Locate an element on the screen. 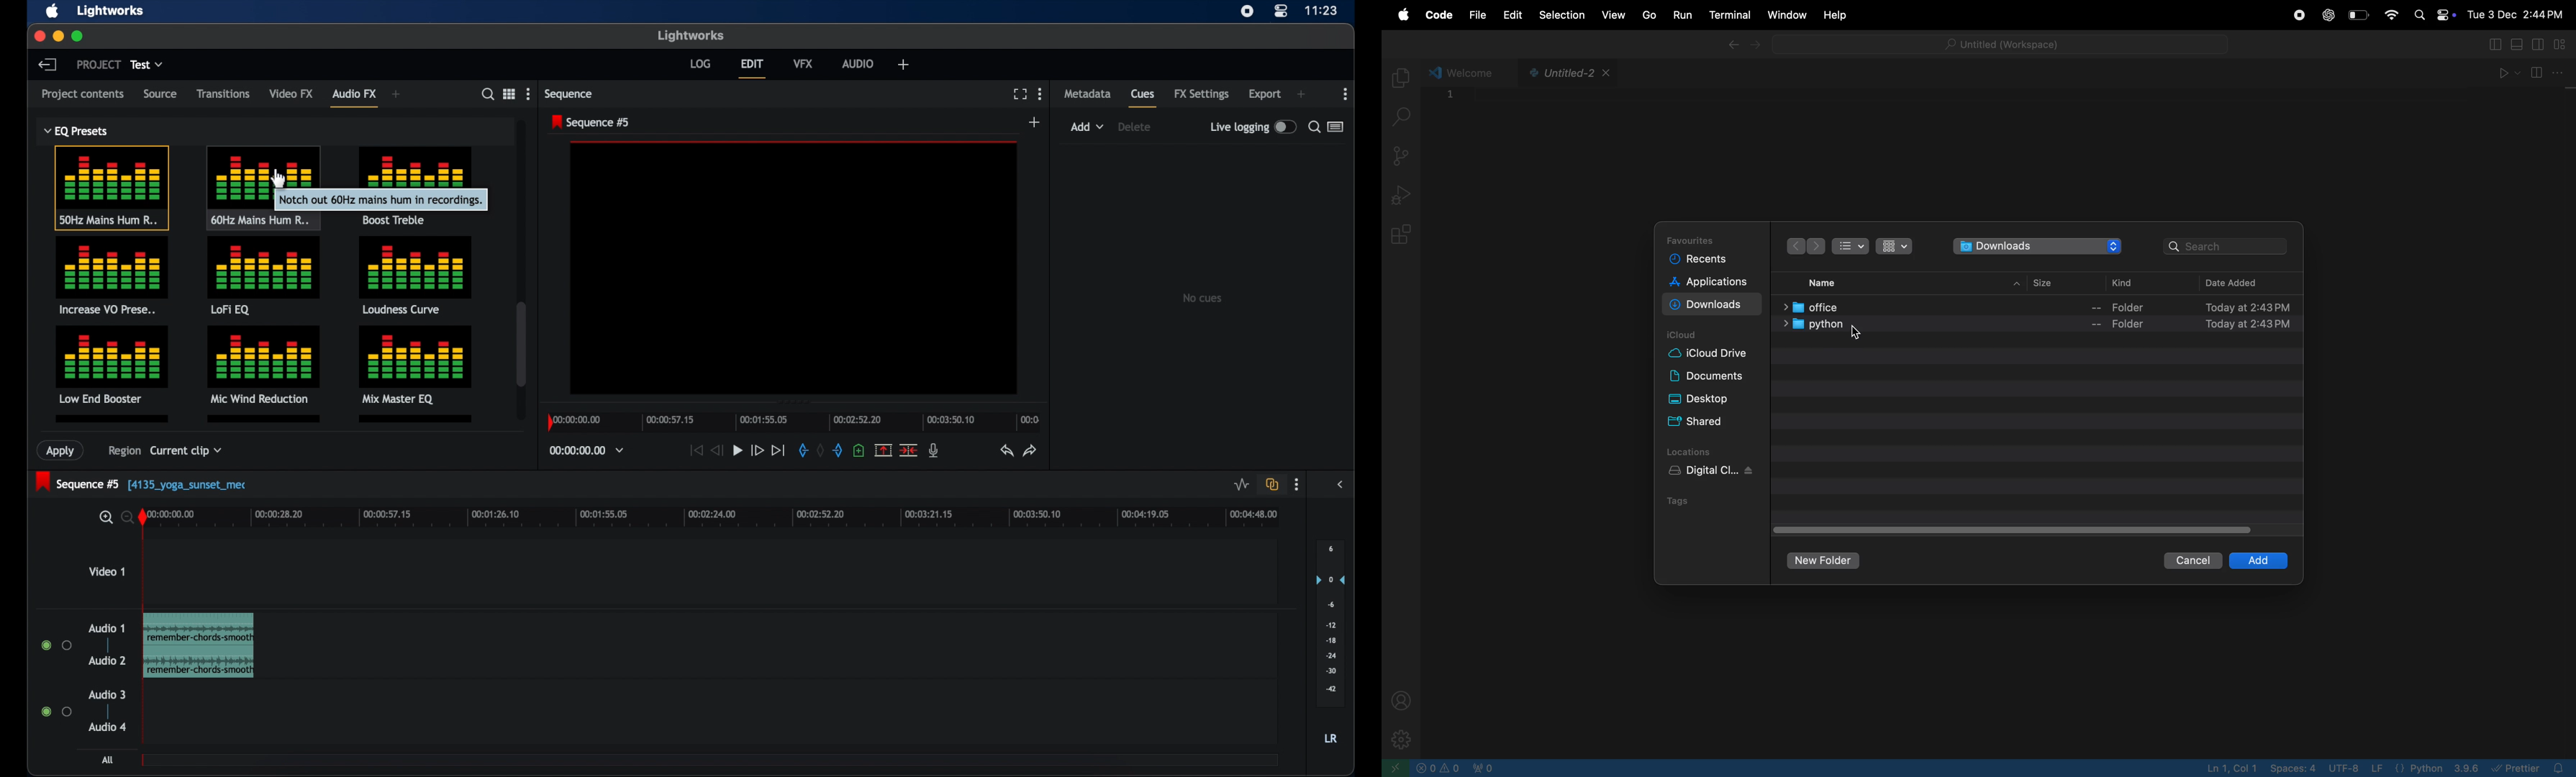 The image size is (2576, 784). fast forward is located at coordinates (757, 452).